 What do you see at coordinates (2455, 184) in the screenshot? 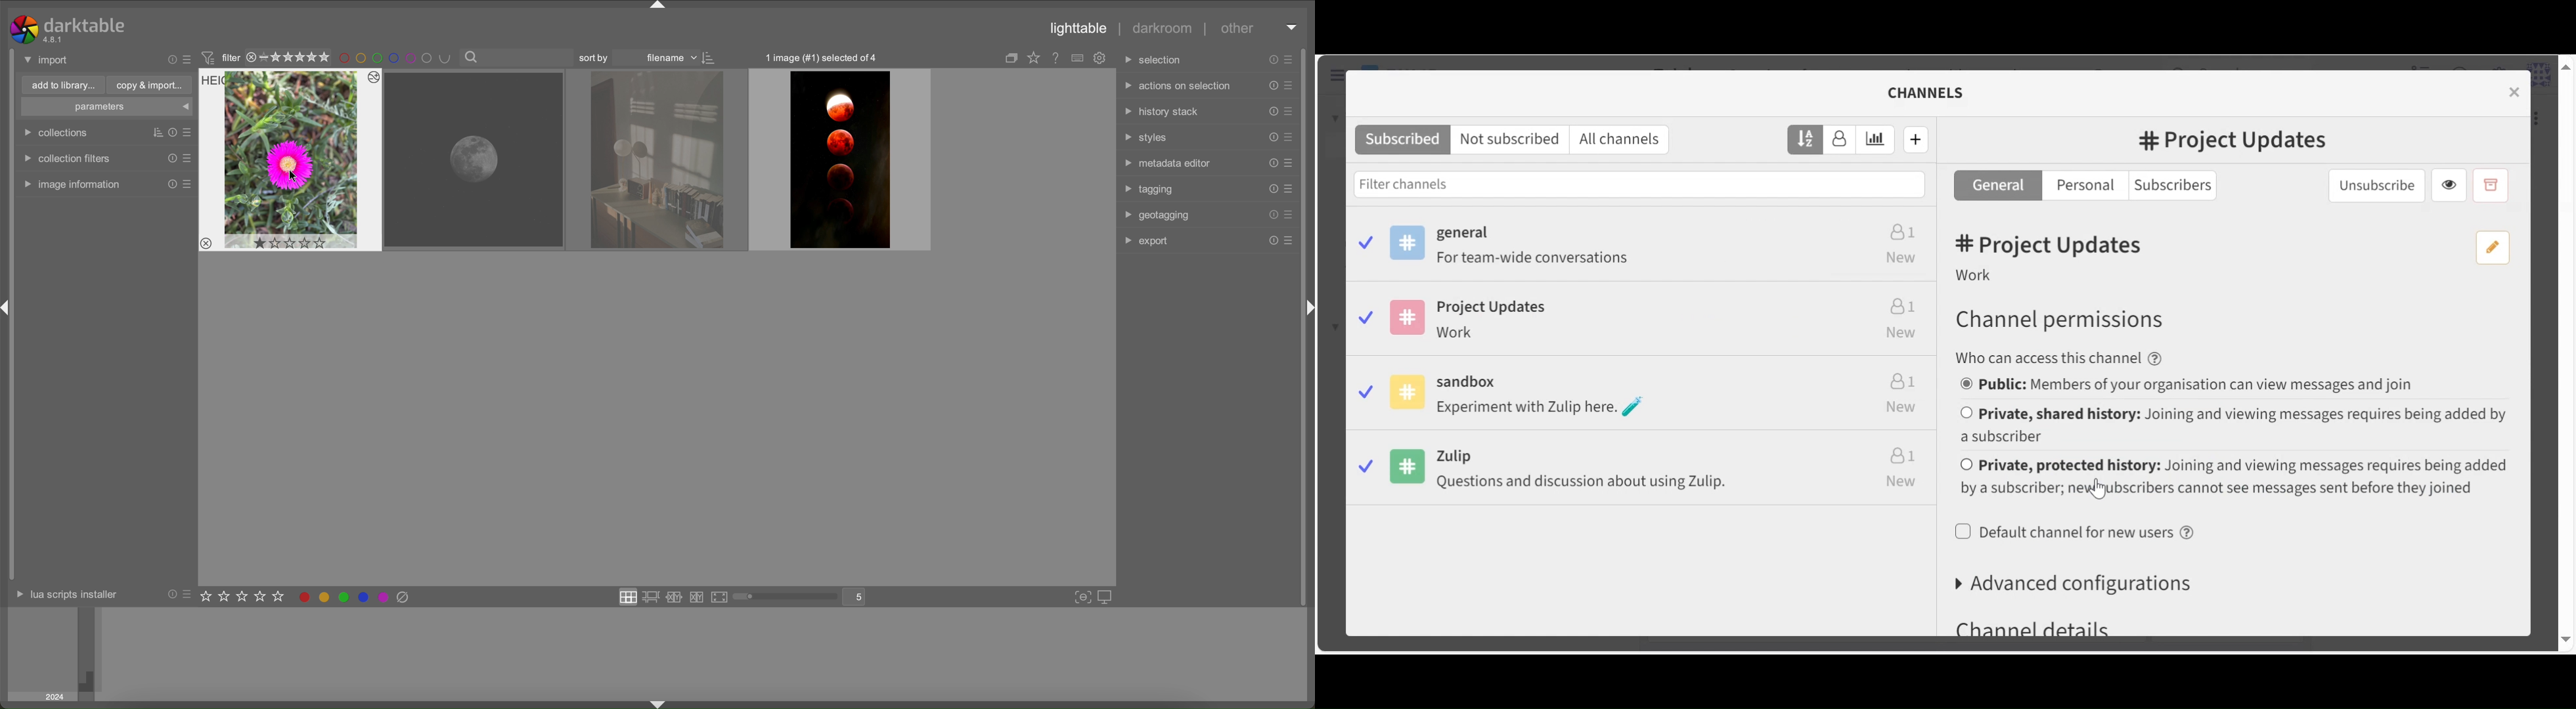
I see `VIew Channel` at bounding box center [2455, 184].